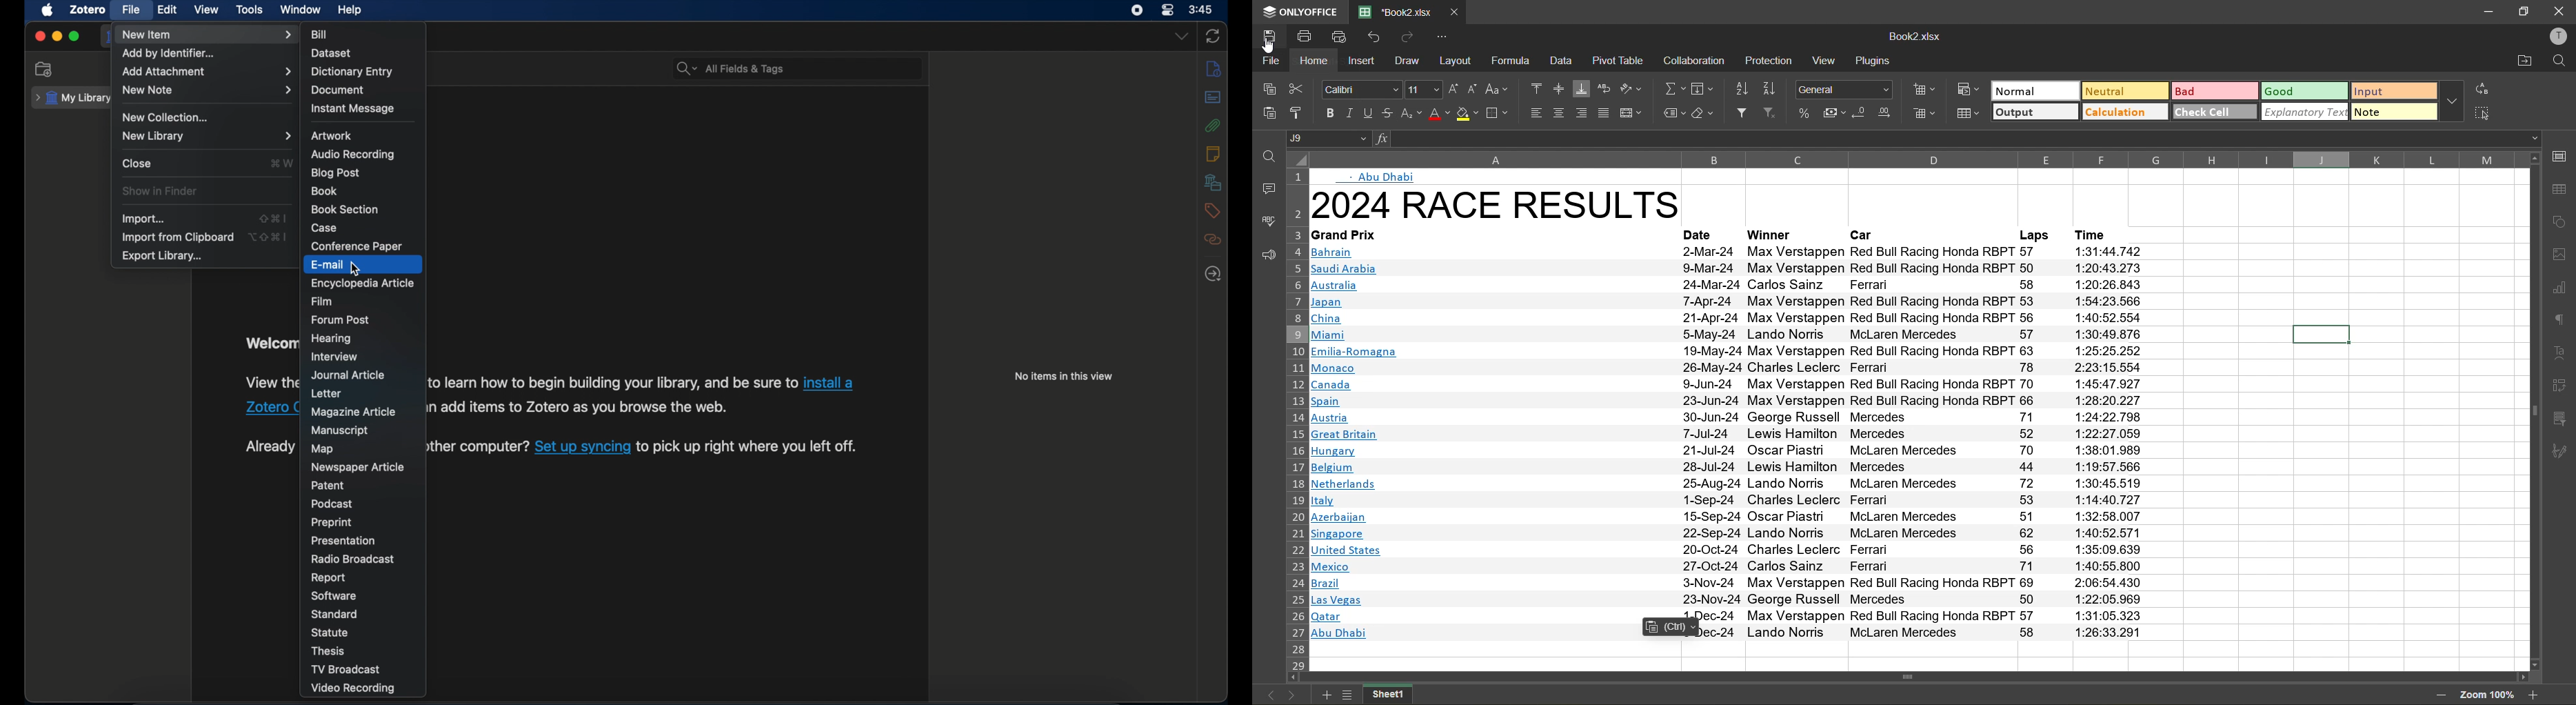 This screenshot has height=728, width=2576. I want to click on text info, so click(1728, 351).